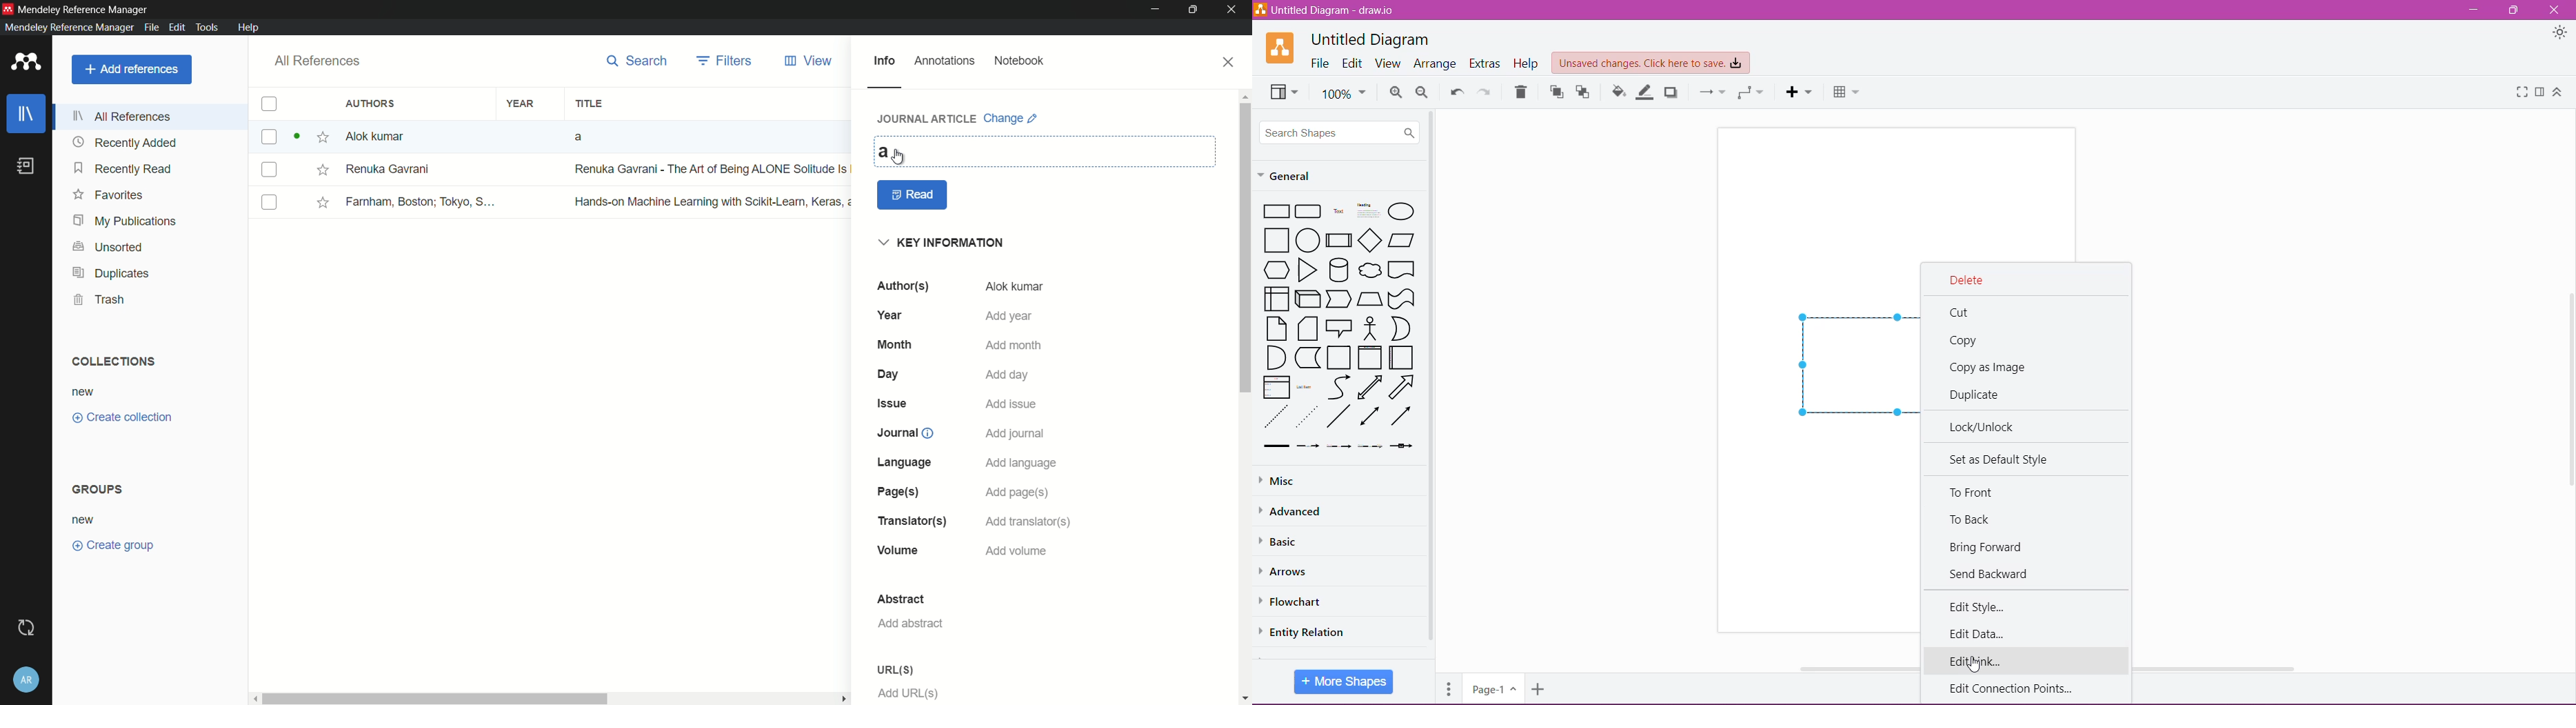  Describe the element at coordinates (125, 143) in the screenshot. I see `recently added` at that location.